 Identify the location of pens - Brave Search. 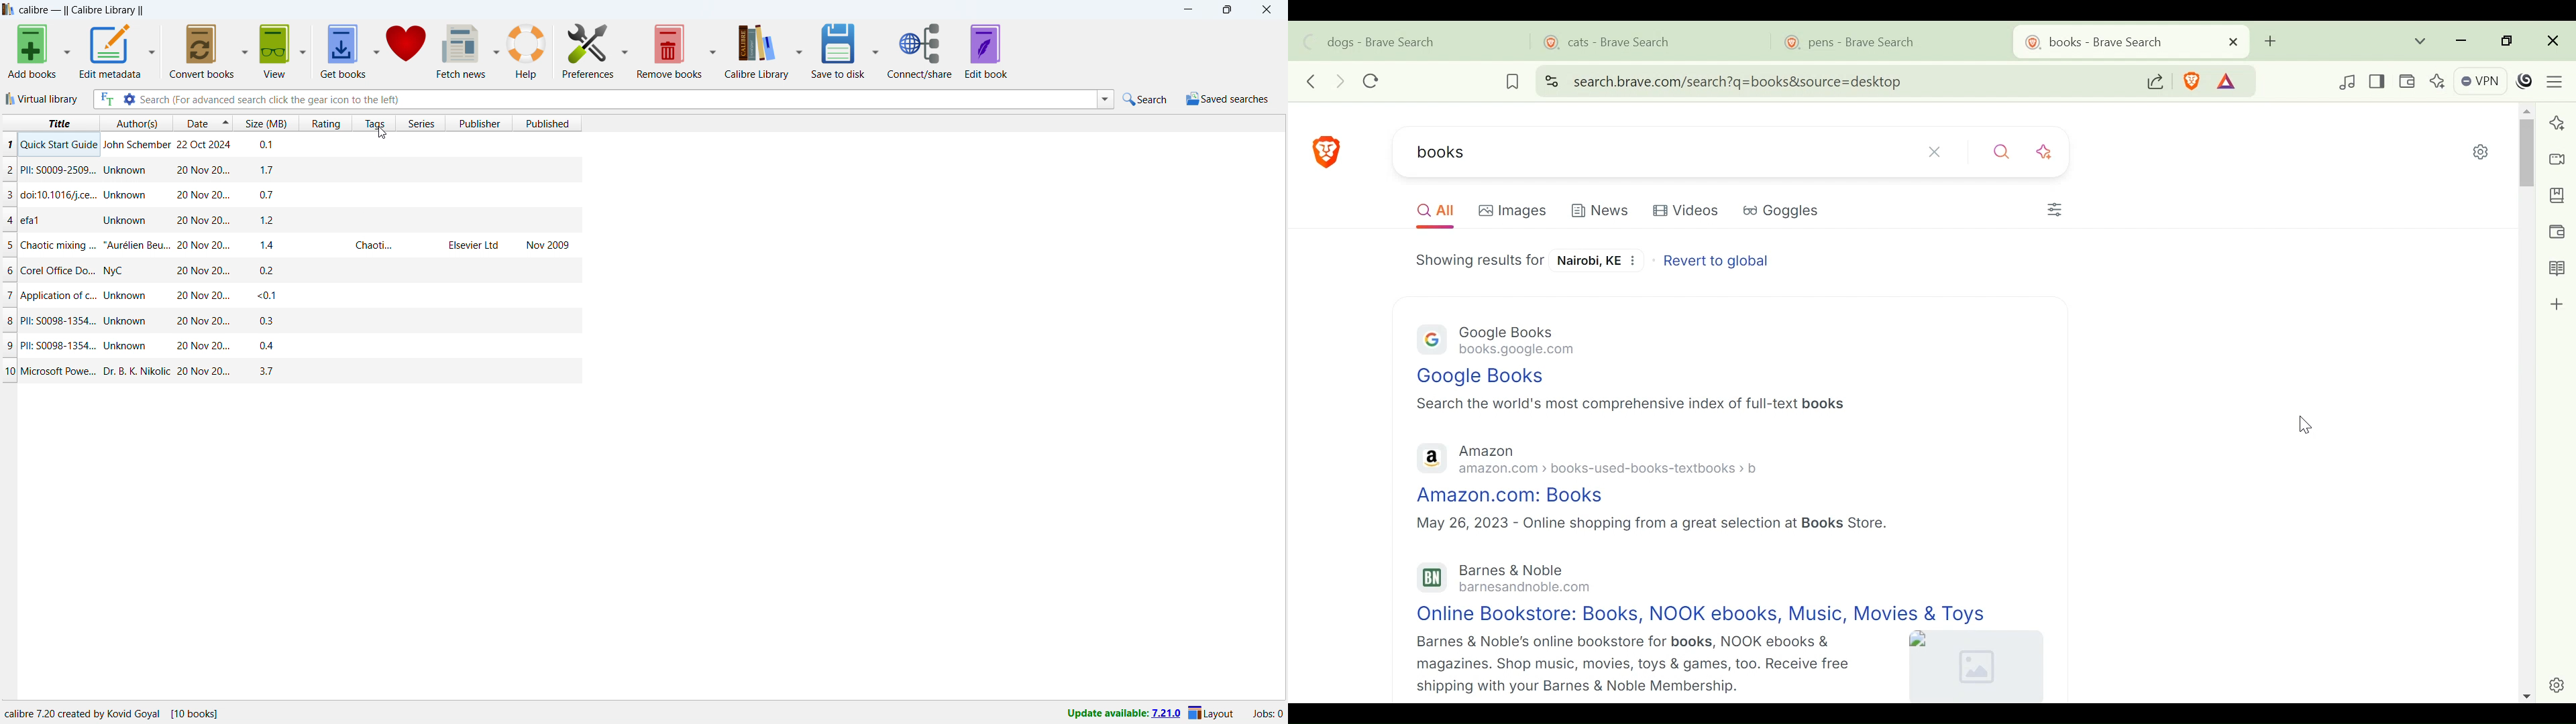
(1878, 44).